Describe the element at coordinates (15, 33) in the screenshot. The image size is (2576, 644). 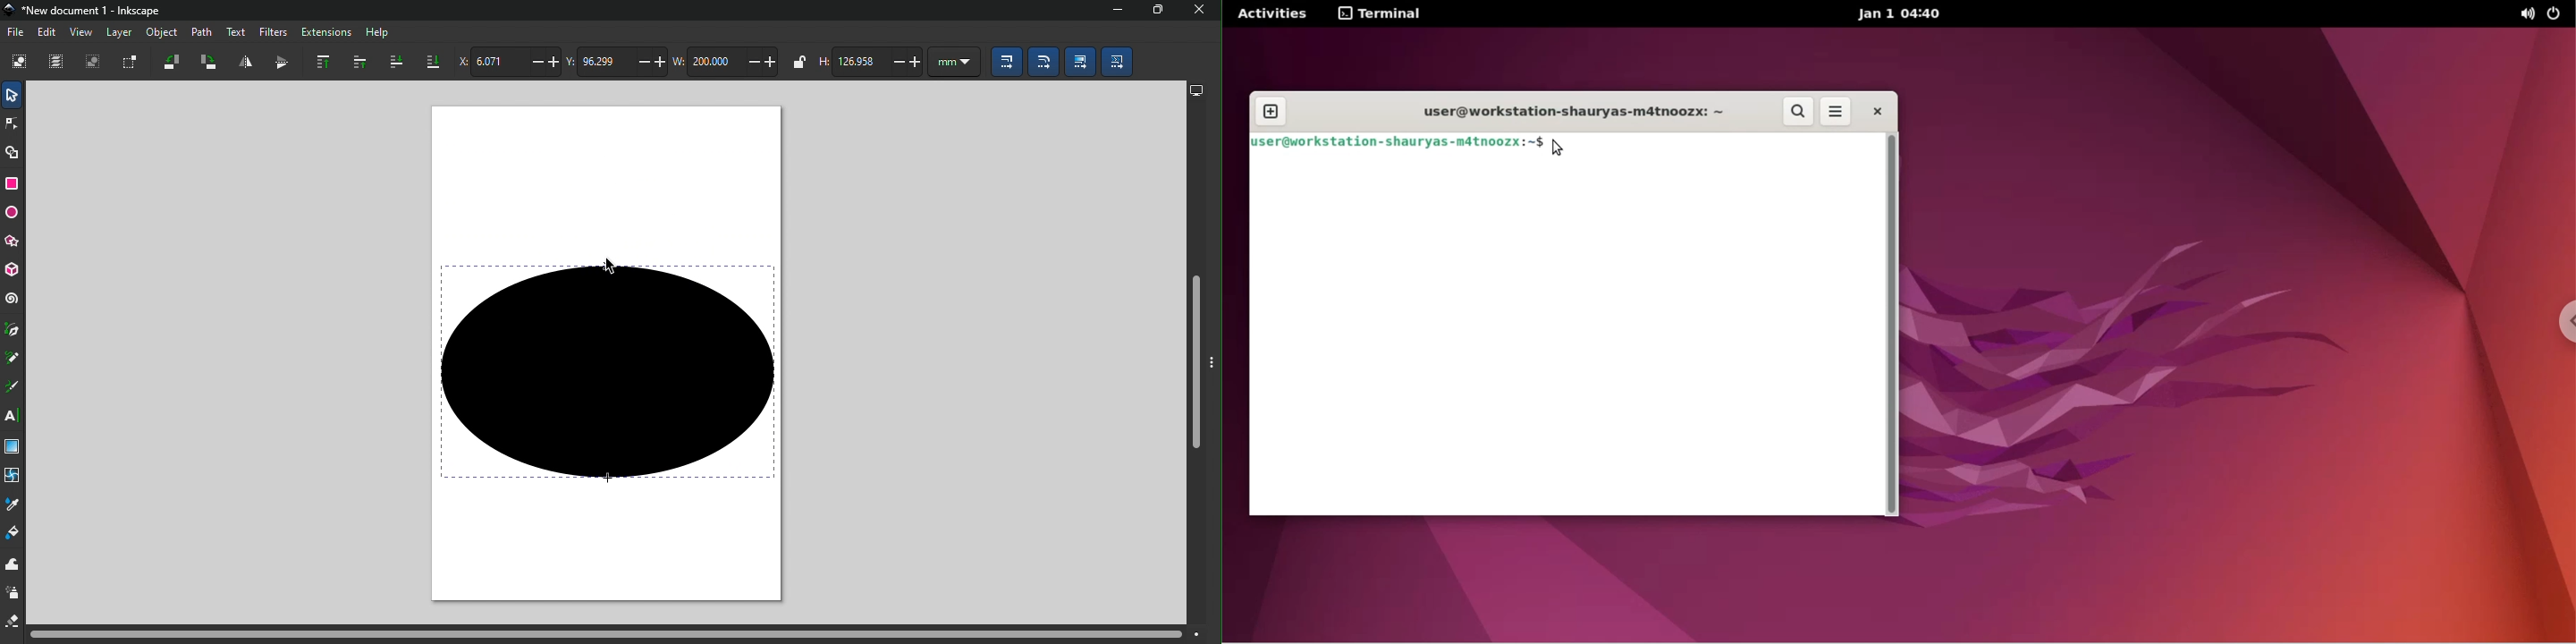
I see `File` at that location.